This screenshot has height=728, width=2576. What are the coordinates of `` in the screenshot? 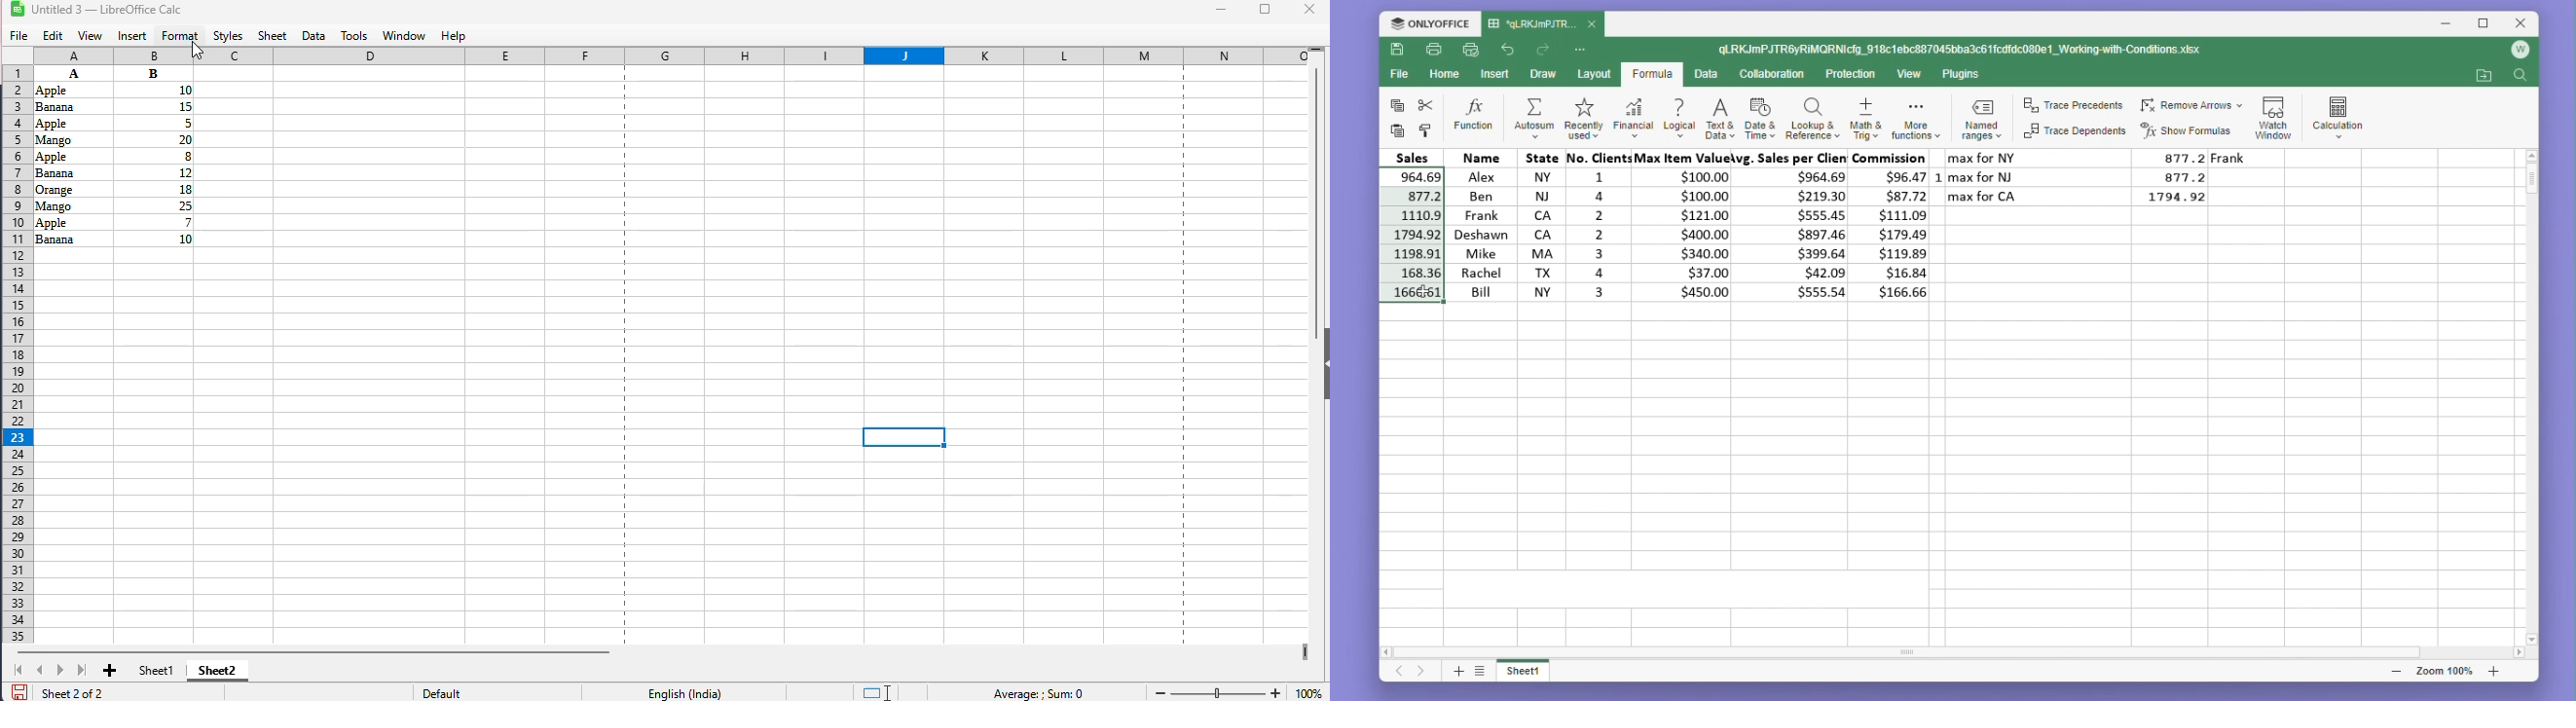 It's located at (154, 123).